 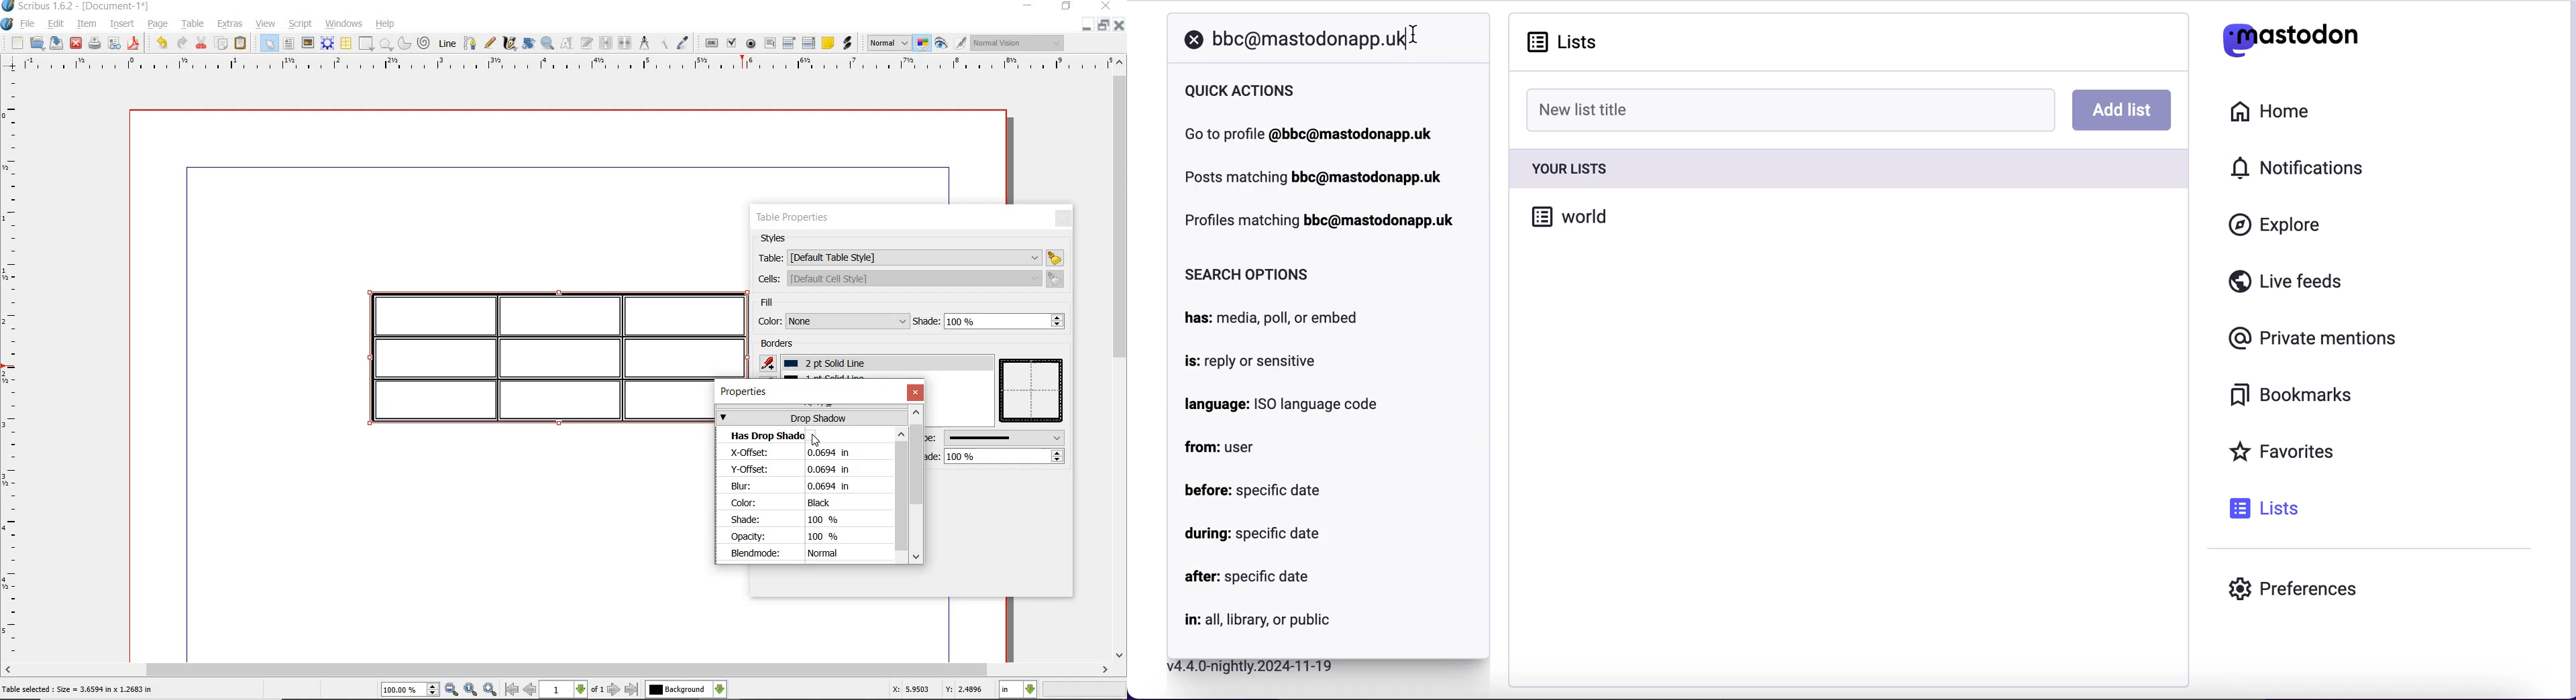 I want to click on pdf list box, so click(x=809, y=43).